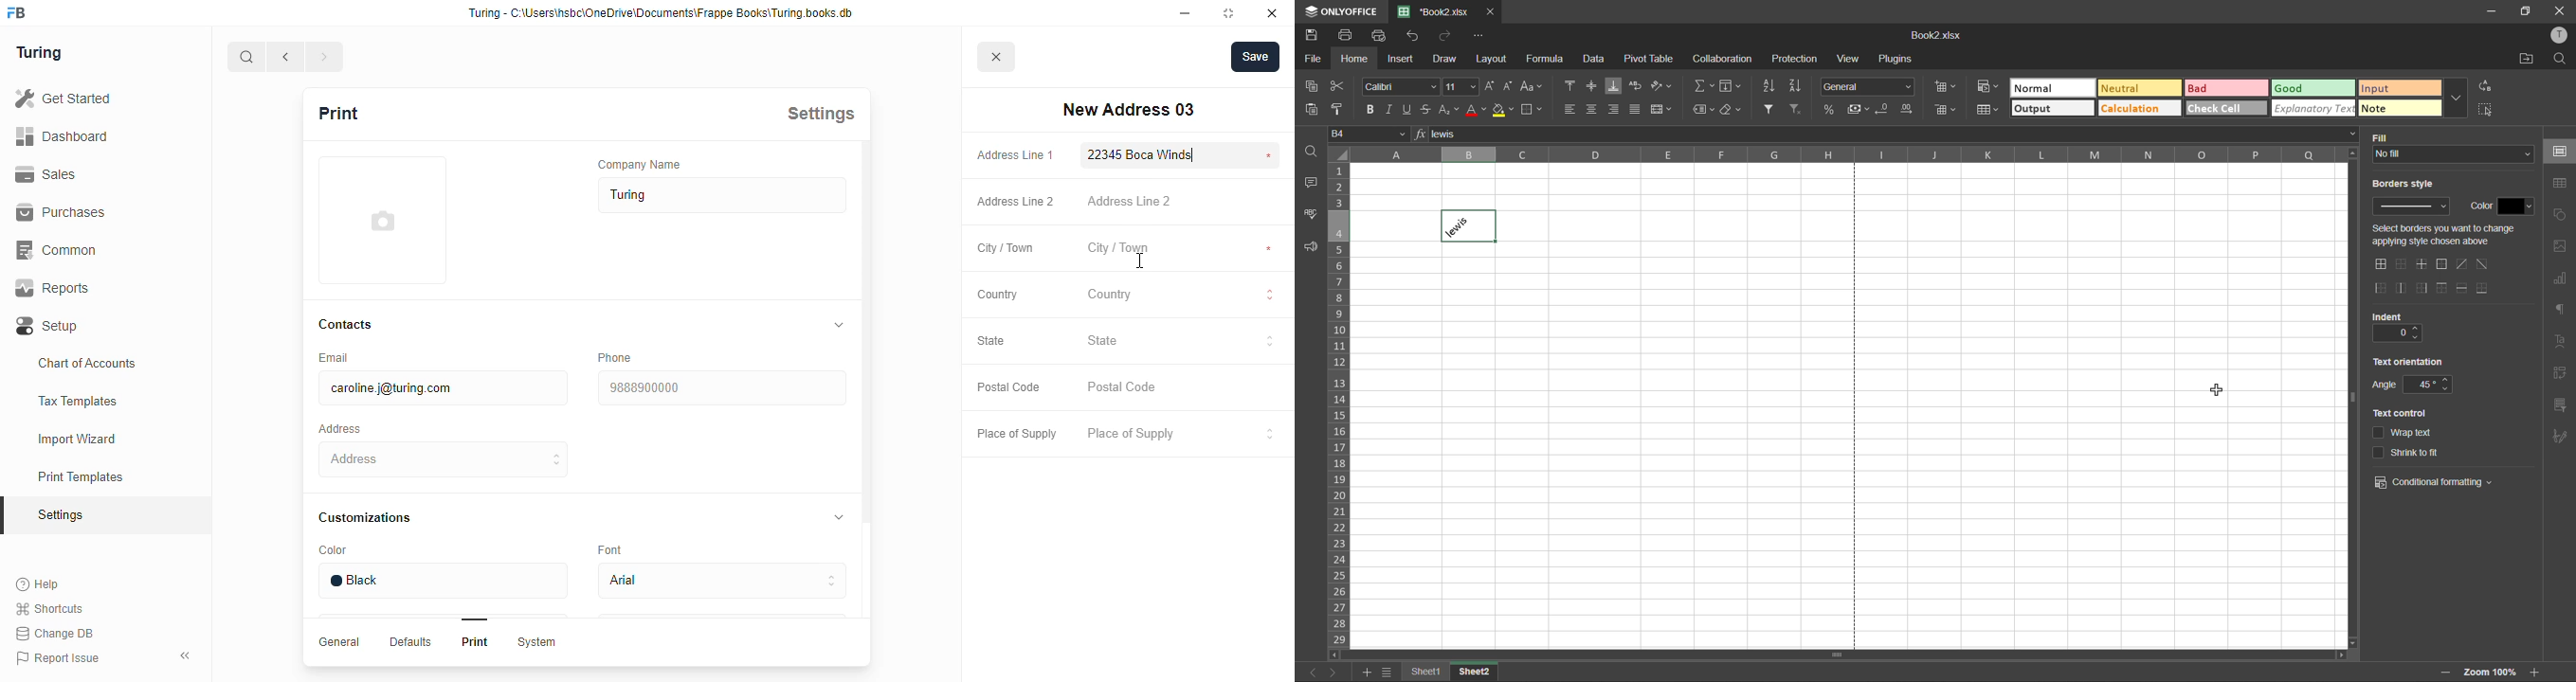 The height and width of the screenshot is (700, 2576). I want to click on contacts, so click(347, 325).